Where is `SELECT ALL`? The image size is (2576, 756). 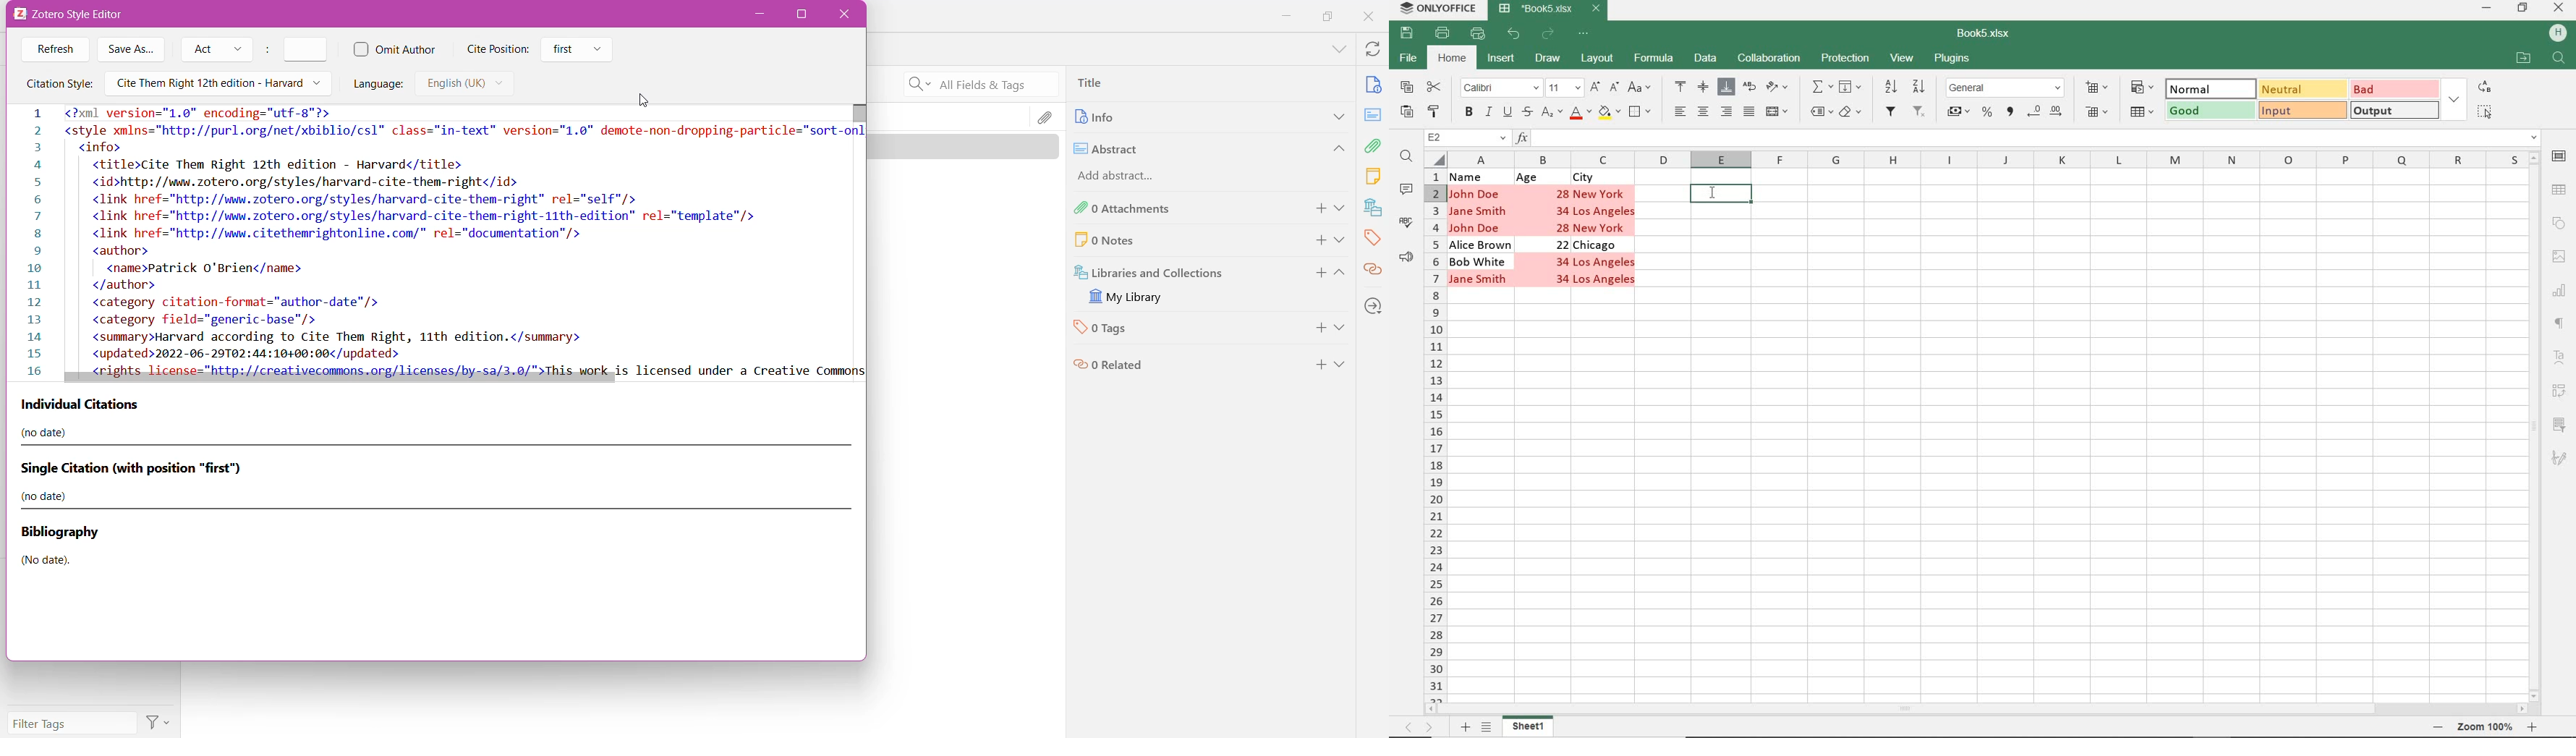
SELECT ALL is located at coordinates (2485, 113).